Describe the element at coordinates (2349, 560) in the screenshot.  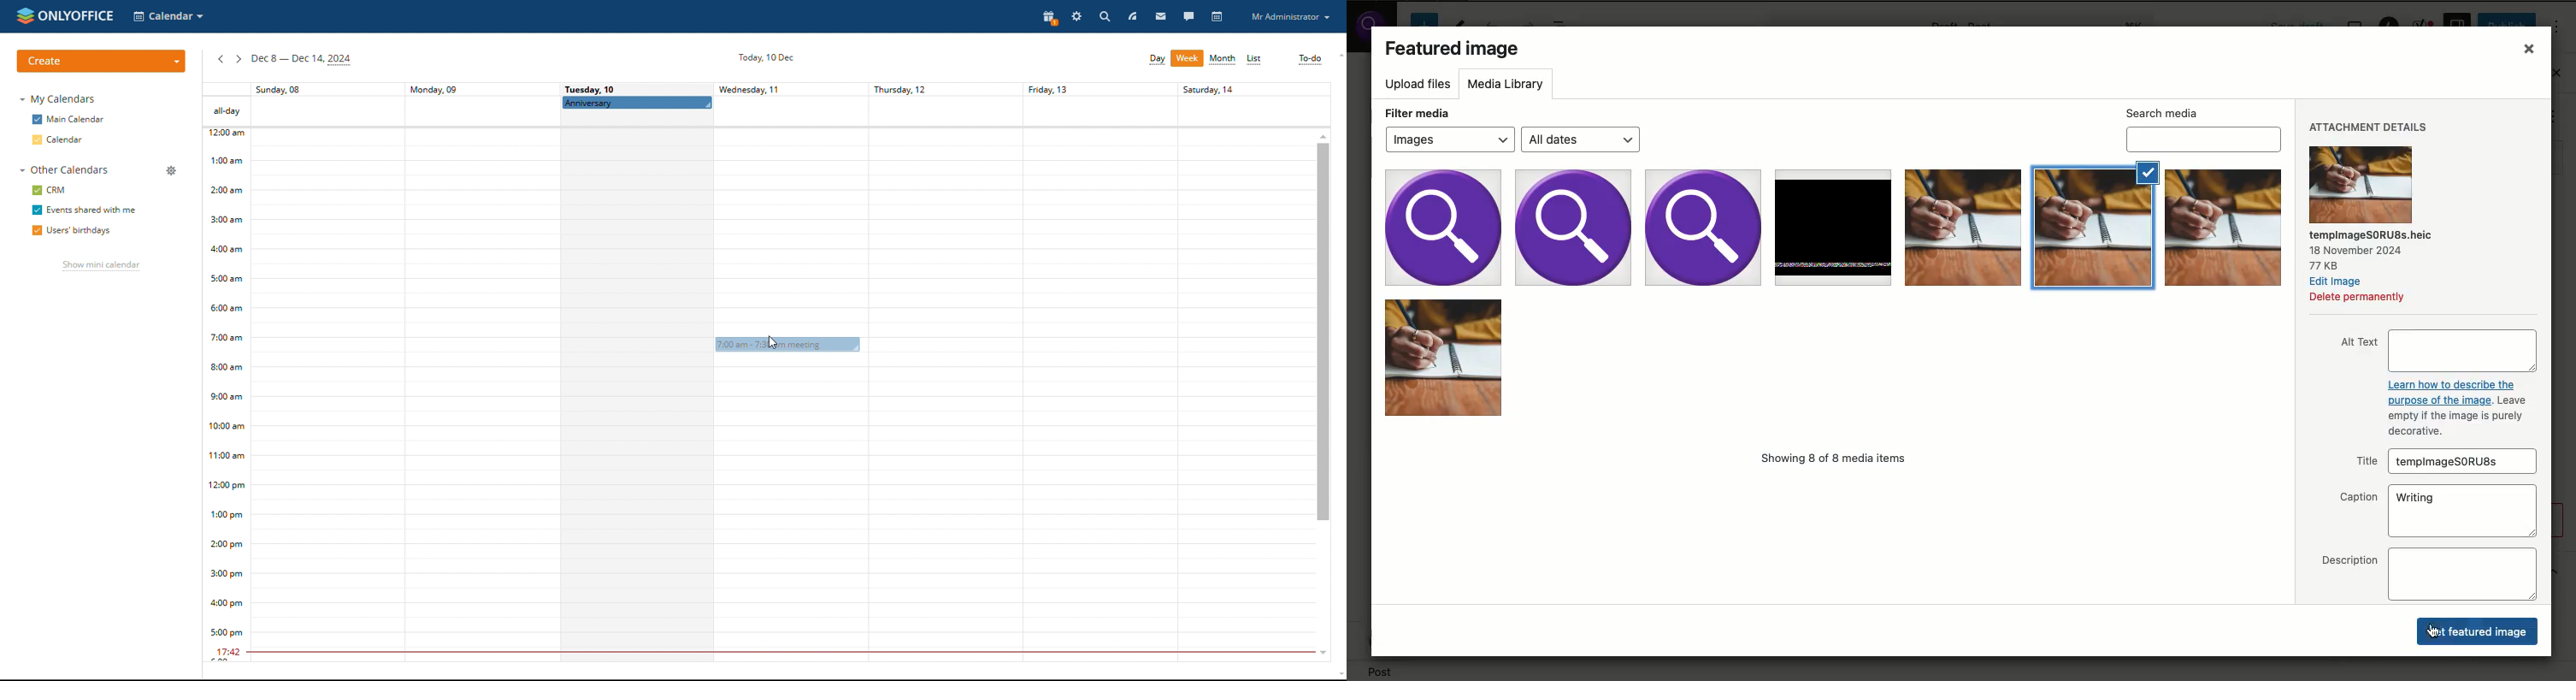
I see `text` at that location.